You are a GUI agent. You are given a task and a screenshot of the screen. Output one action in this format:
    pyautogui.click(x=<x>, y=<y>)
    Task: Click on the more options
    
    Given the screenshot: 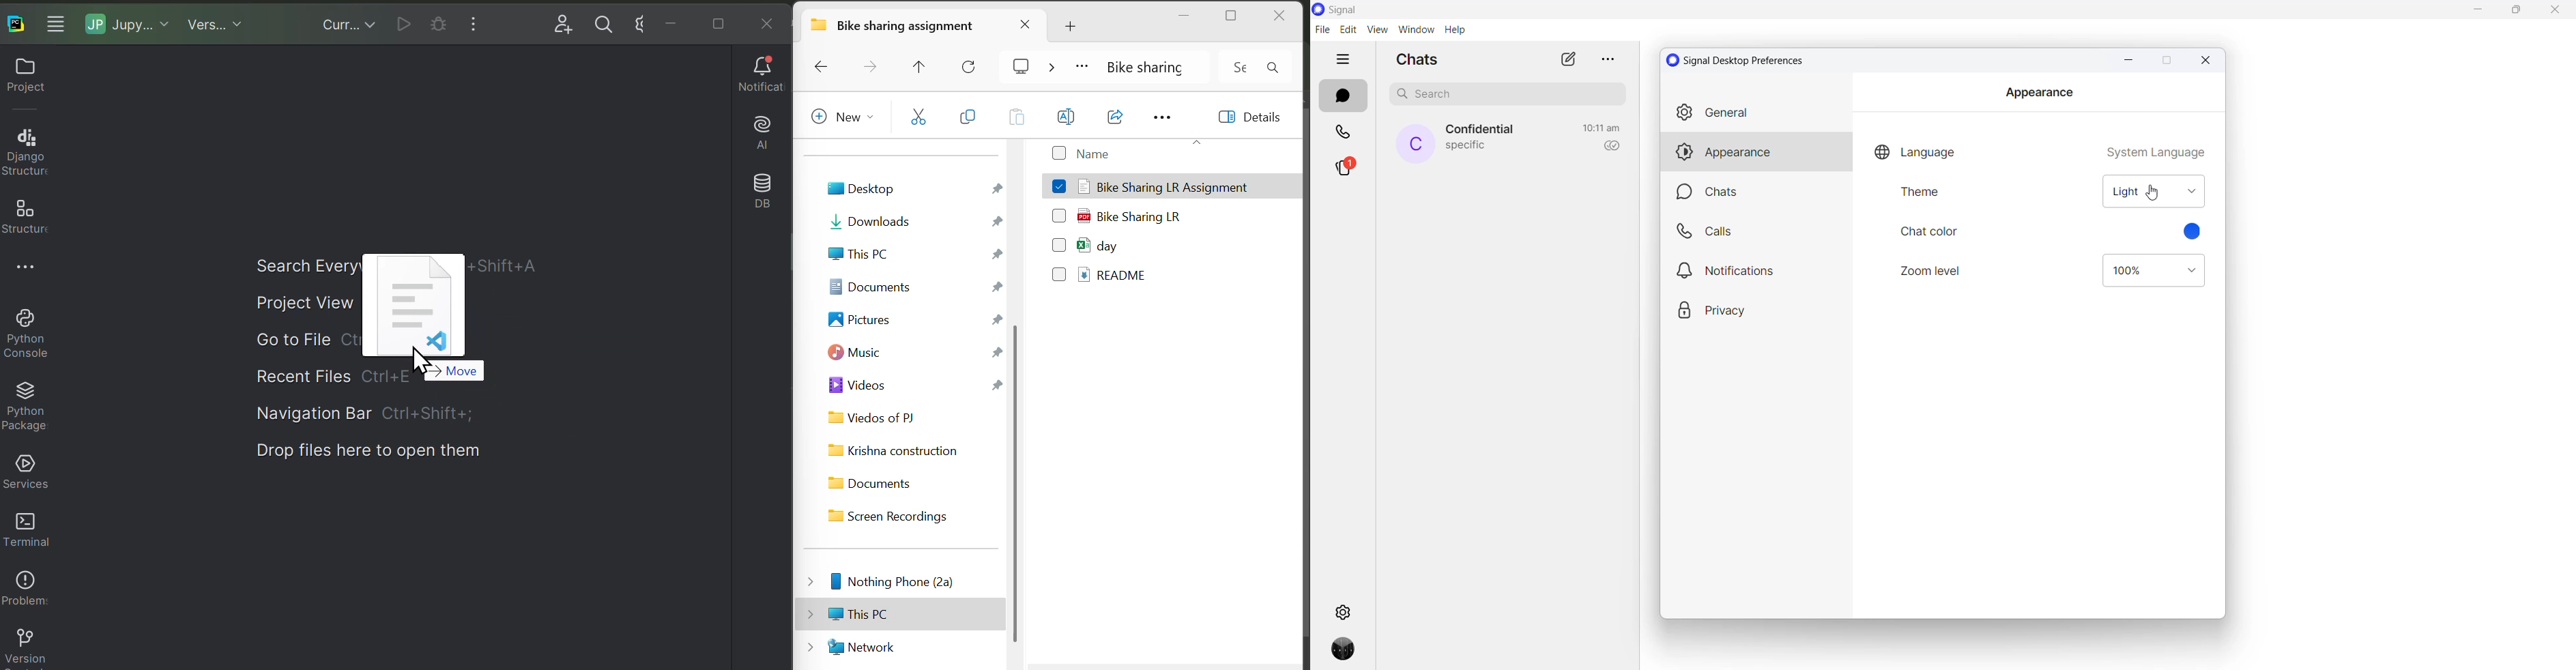 What is the action you would take?
    pyautogui.click(x=1606, y=59)
    